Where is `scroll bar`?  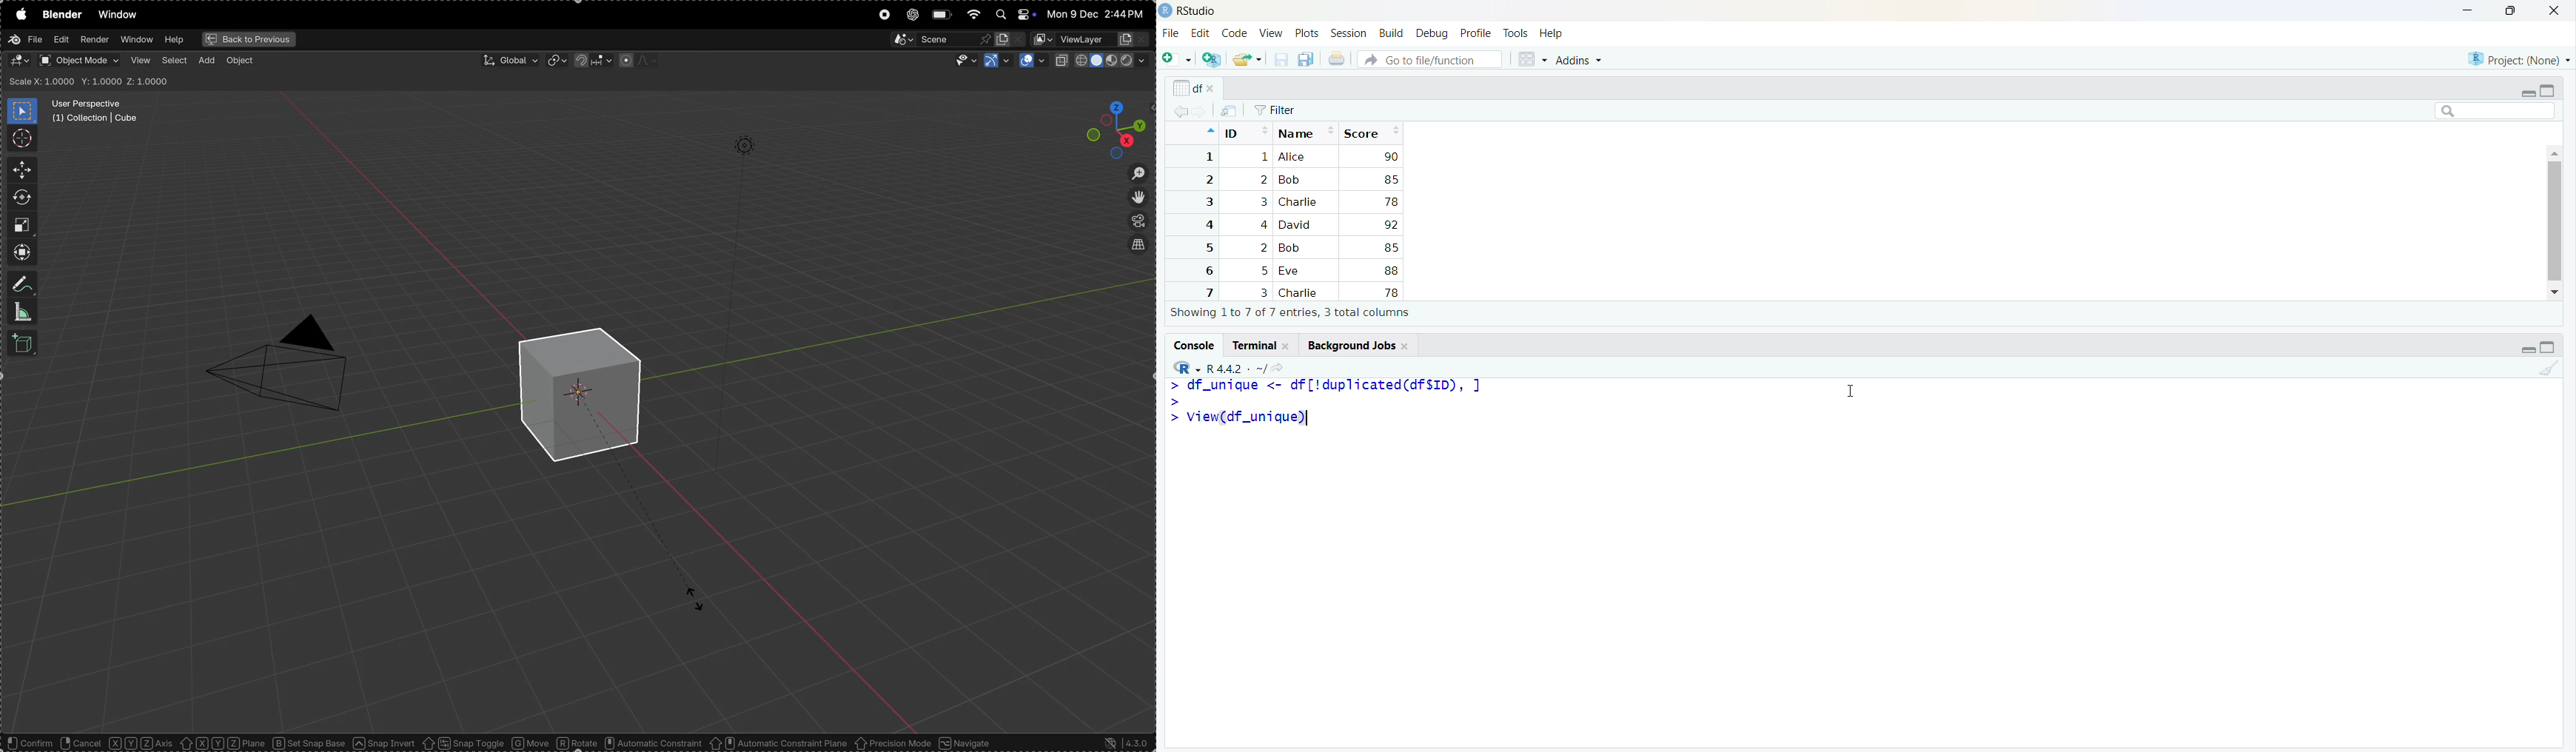
scroll bar is located at coordinates (2554, 221).